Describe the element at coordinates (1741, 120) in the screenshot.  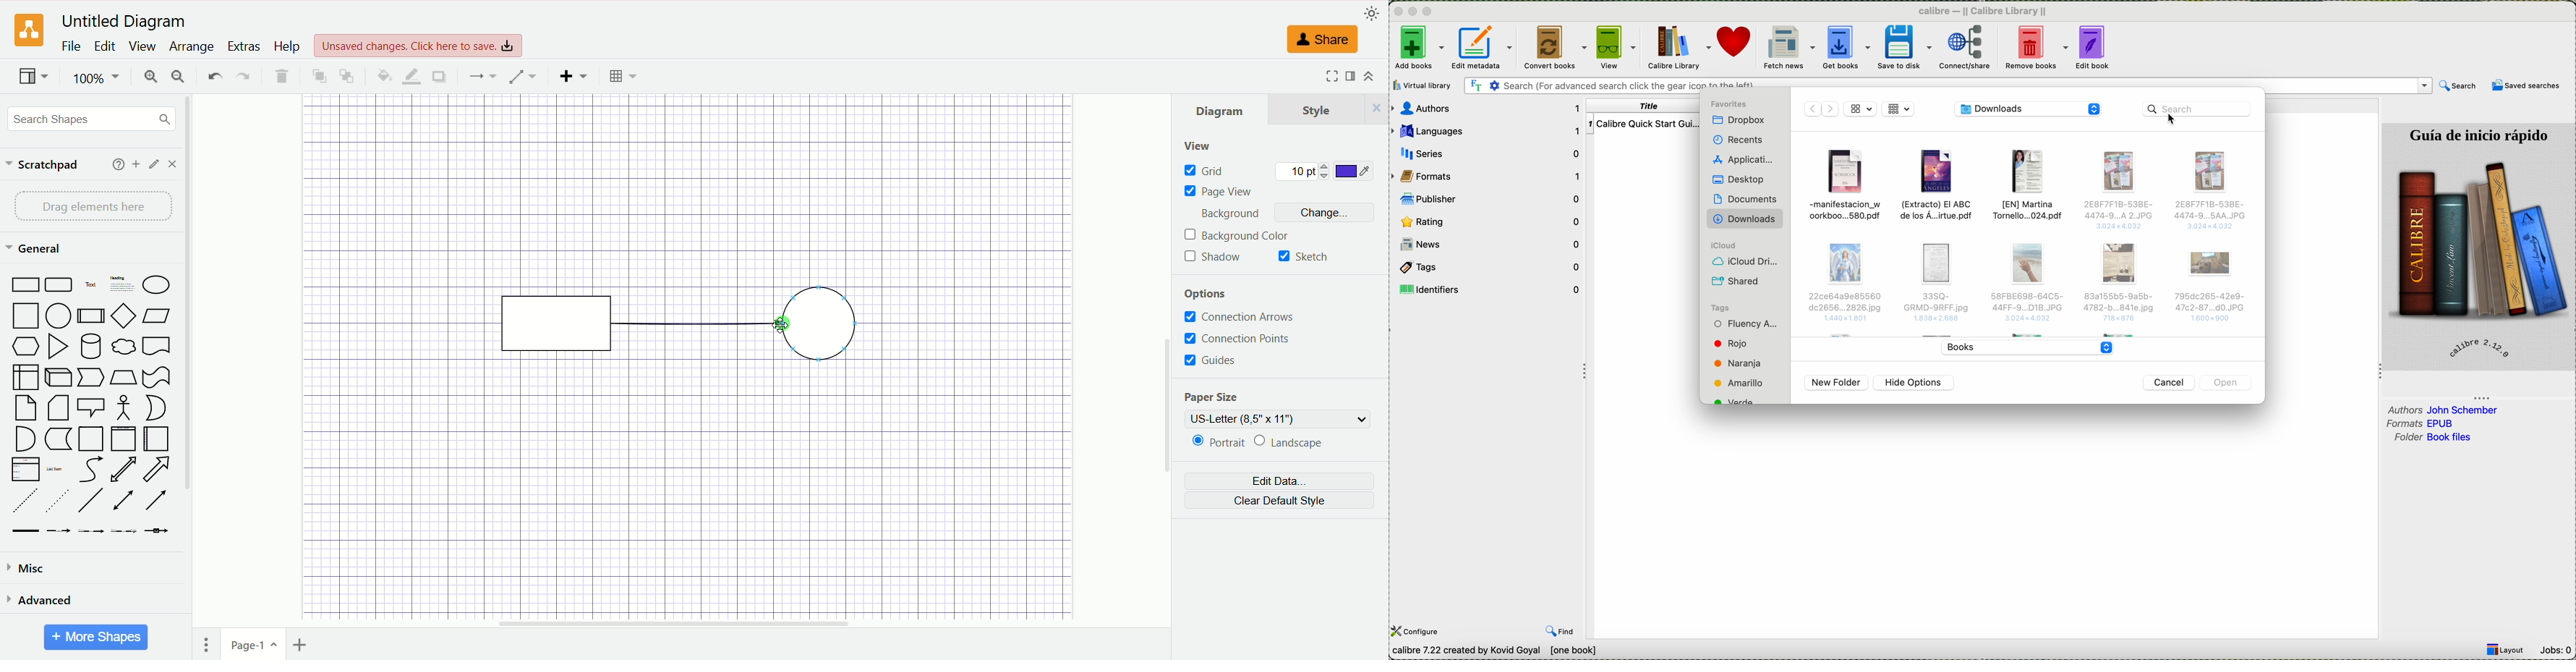
I see `Dropbox` at that location.